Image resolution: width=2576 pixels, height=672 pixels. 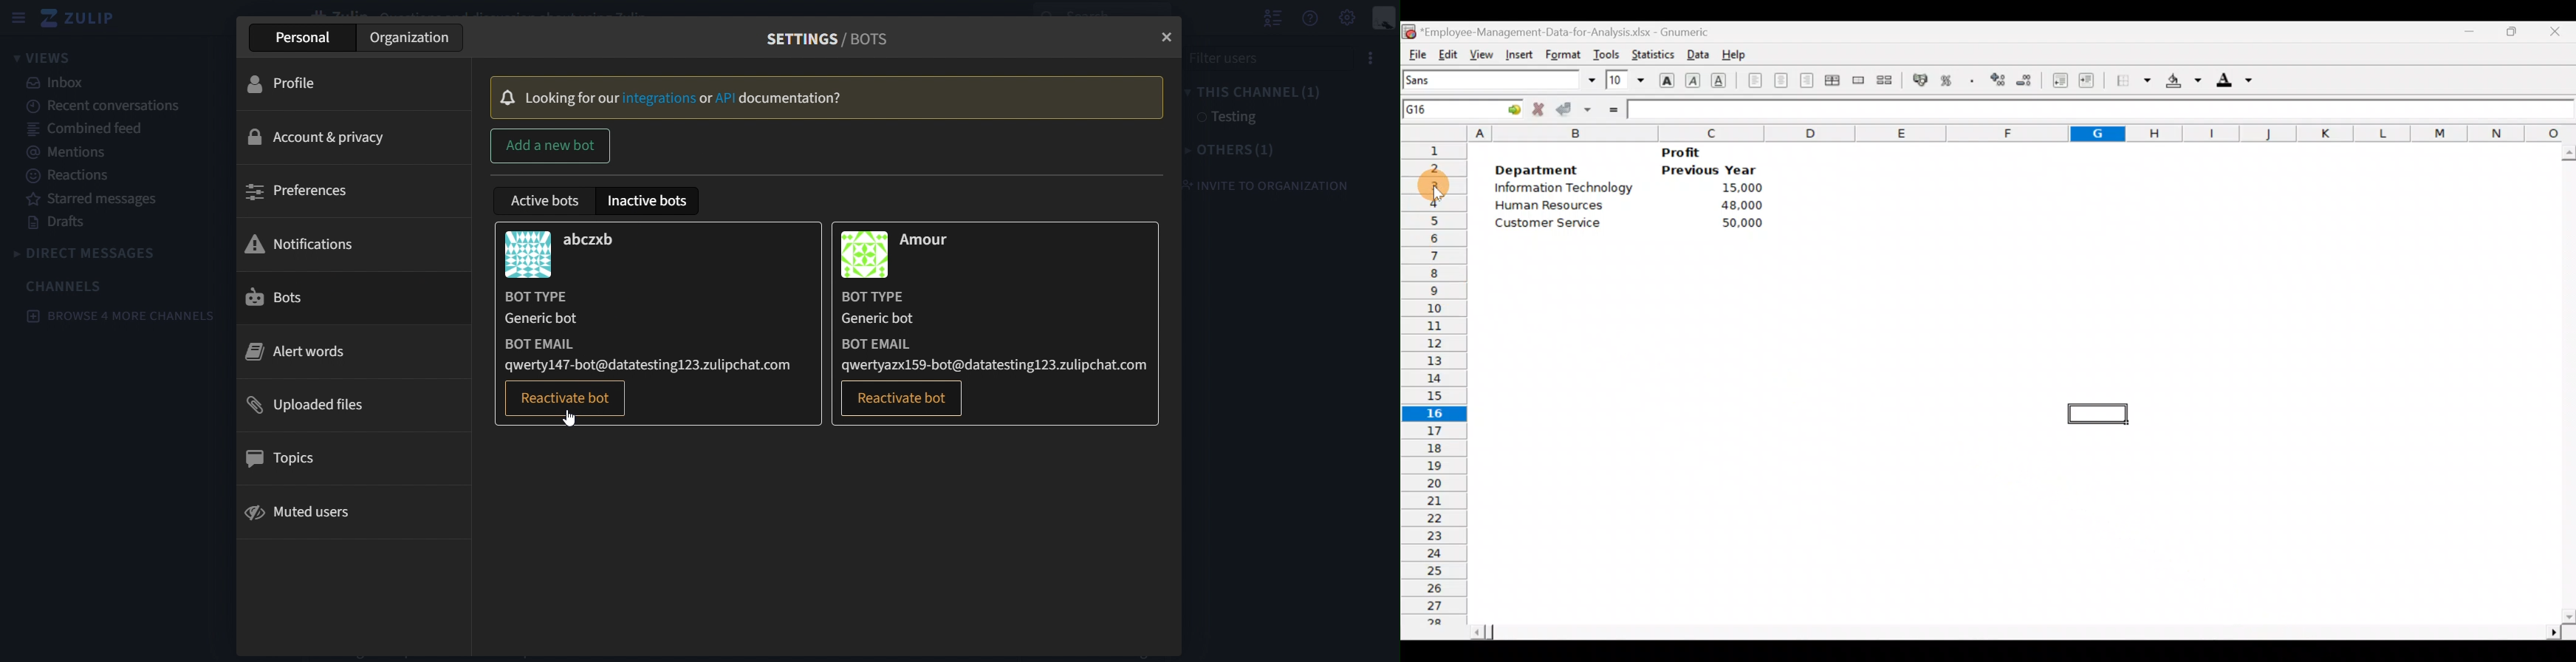 What do you see at coordinates (1575, 108) in the screenshot?
I see `Accept change` at bounding box center [1575, 108].